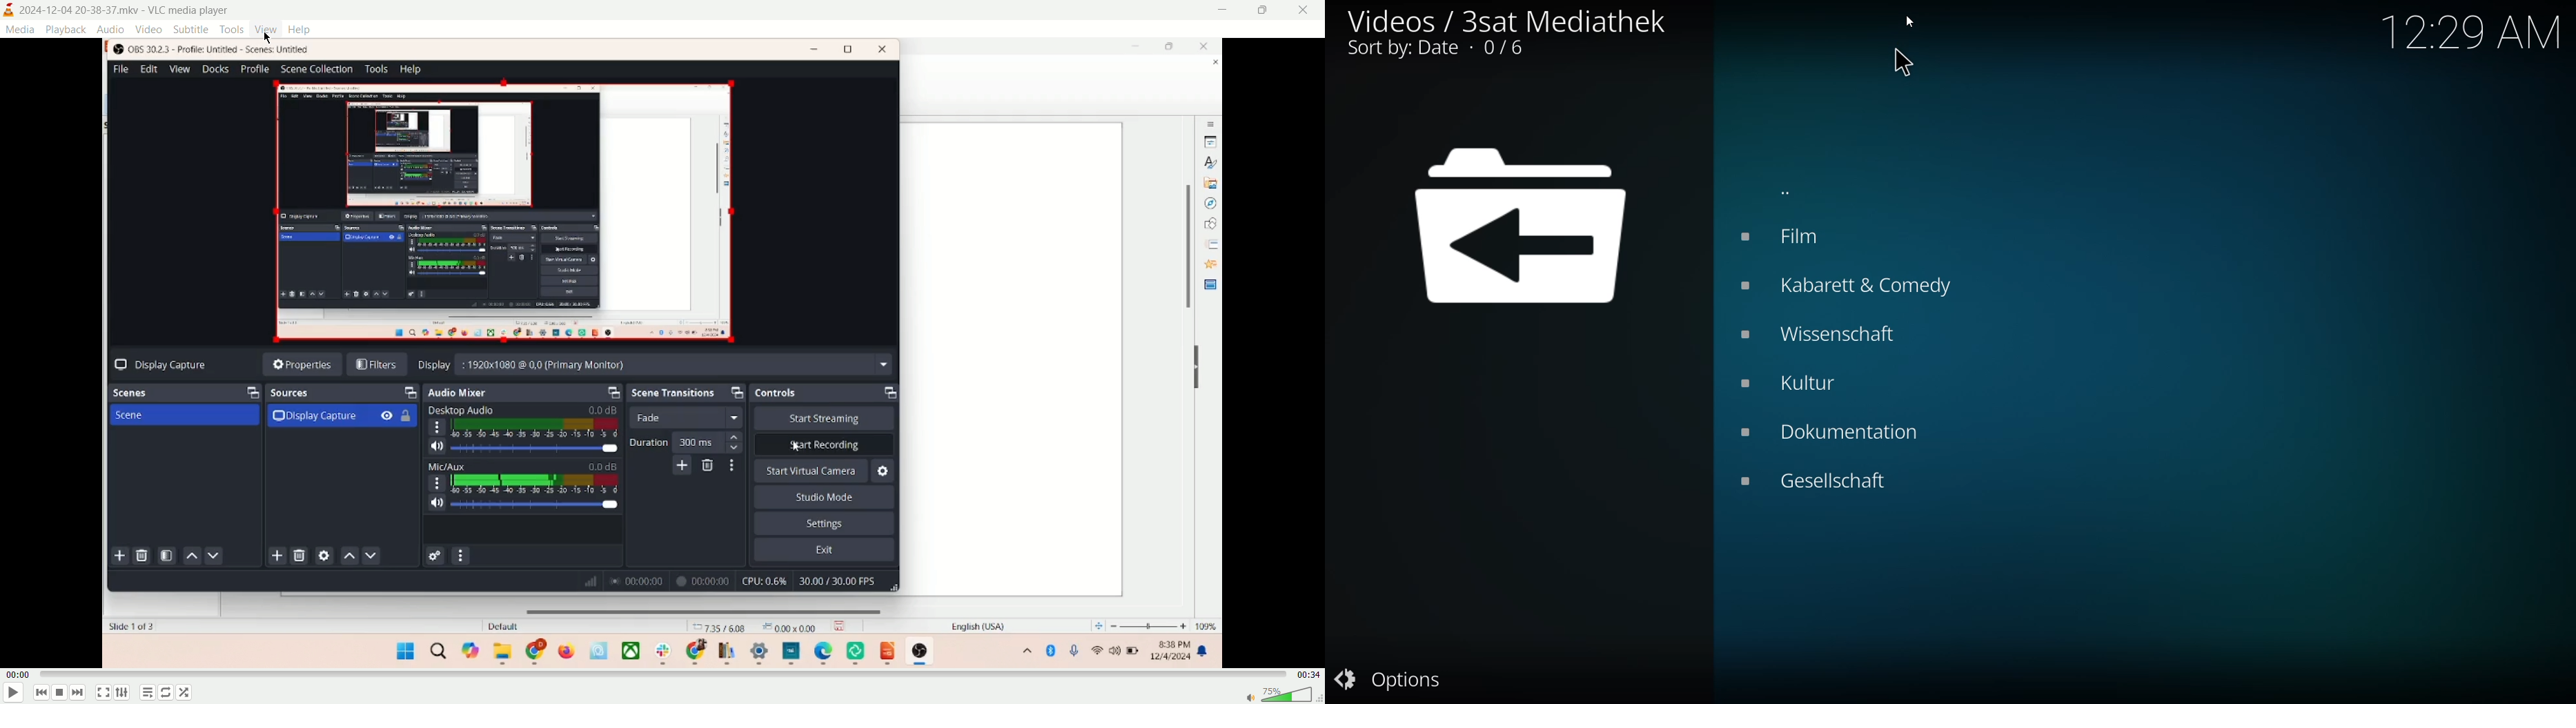 The image size is (2576, 728). What do you see at coordinates (665, 674) in the screenshot?
I see `progress bar` at bounding box center [665, 674].